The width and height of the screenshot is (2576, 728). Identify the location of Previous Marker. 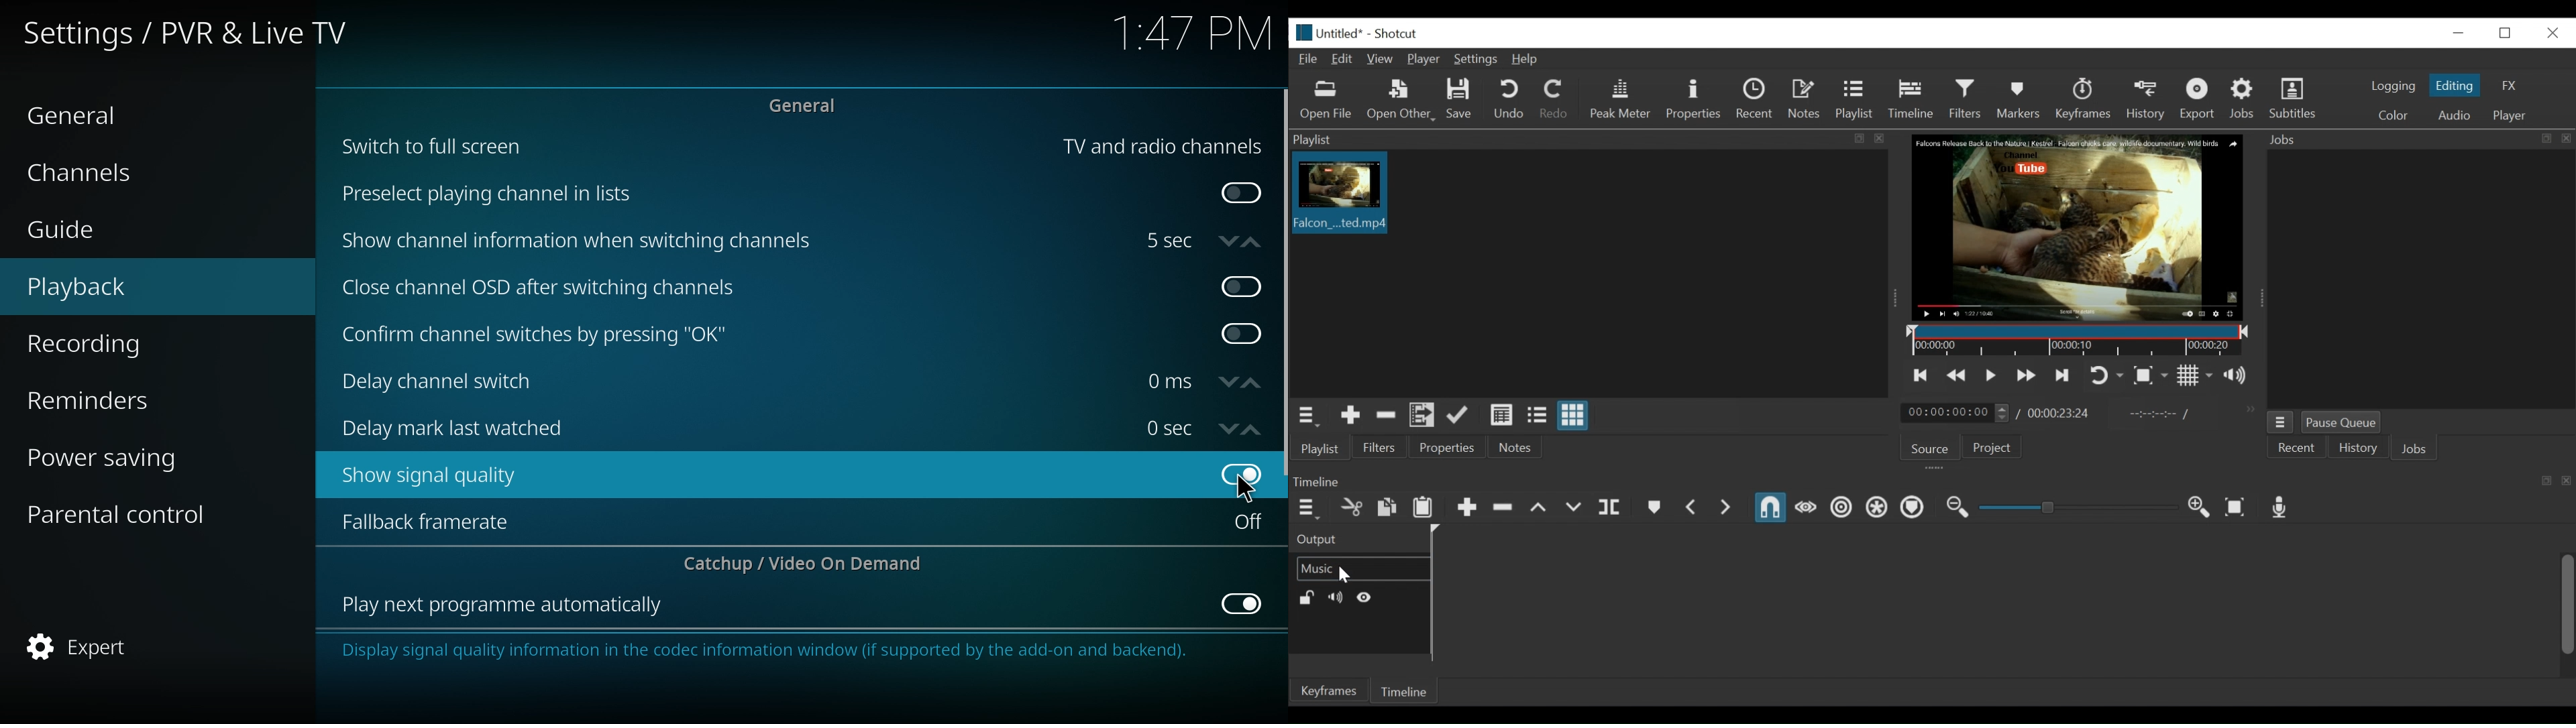
(1692, 507).